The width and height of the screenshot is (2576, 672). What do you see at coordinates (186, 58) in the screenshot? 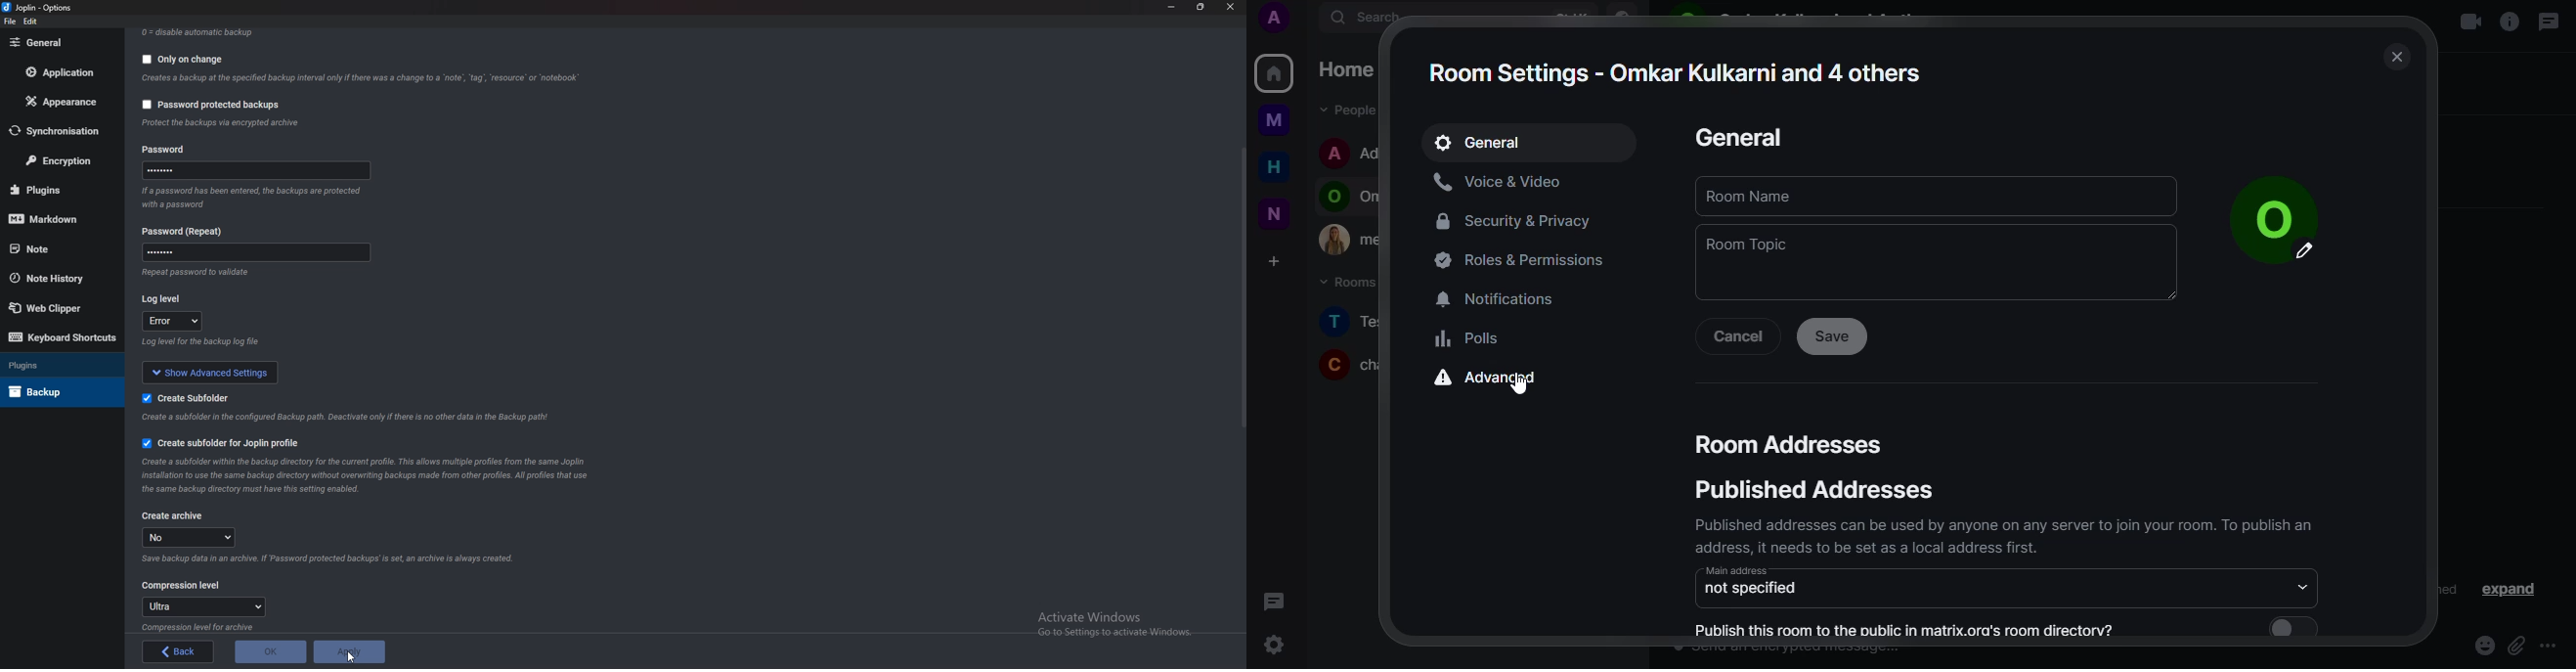
I see `Only on change` at bounding box center [186, 58].